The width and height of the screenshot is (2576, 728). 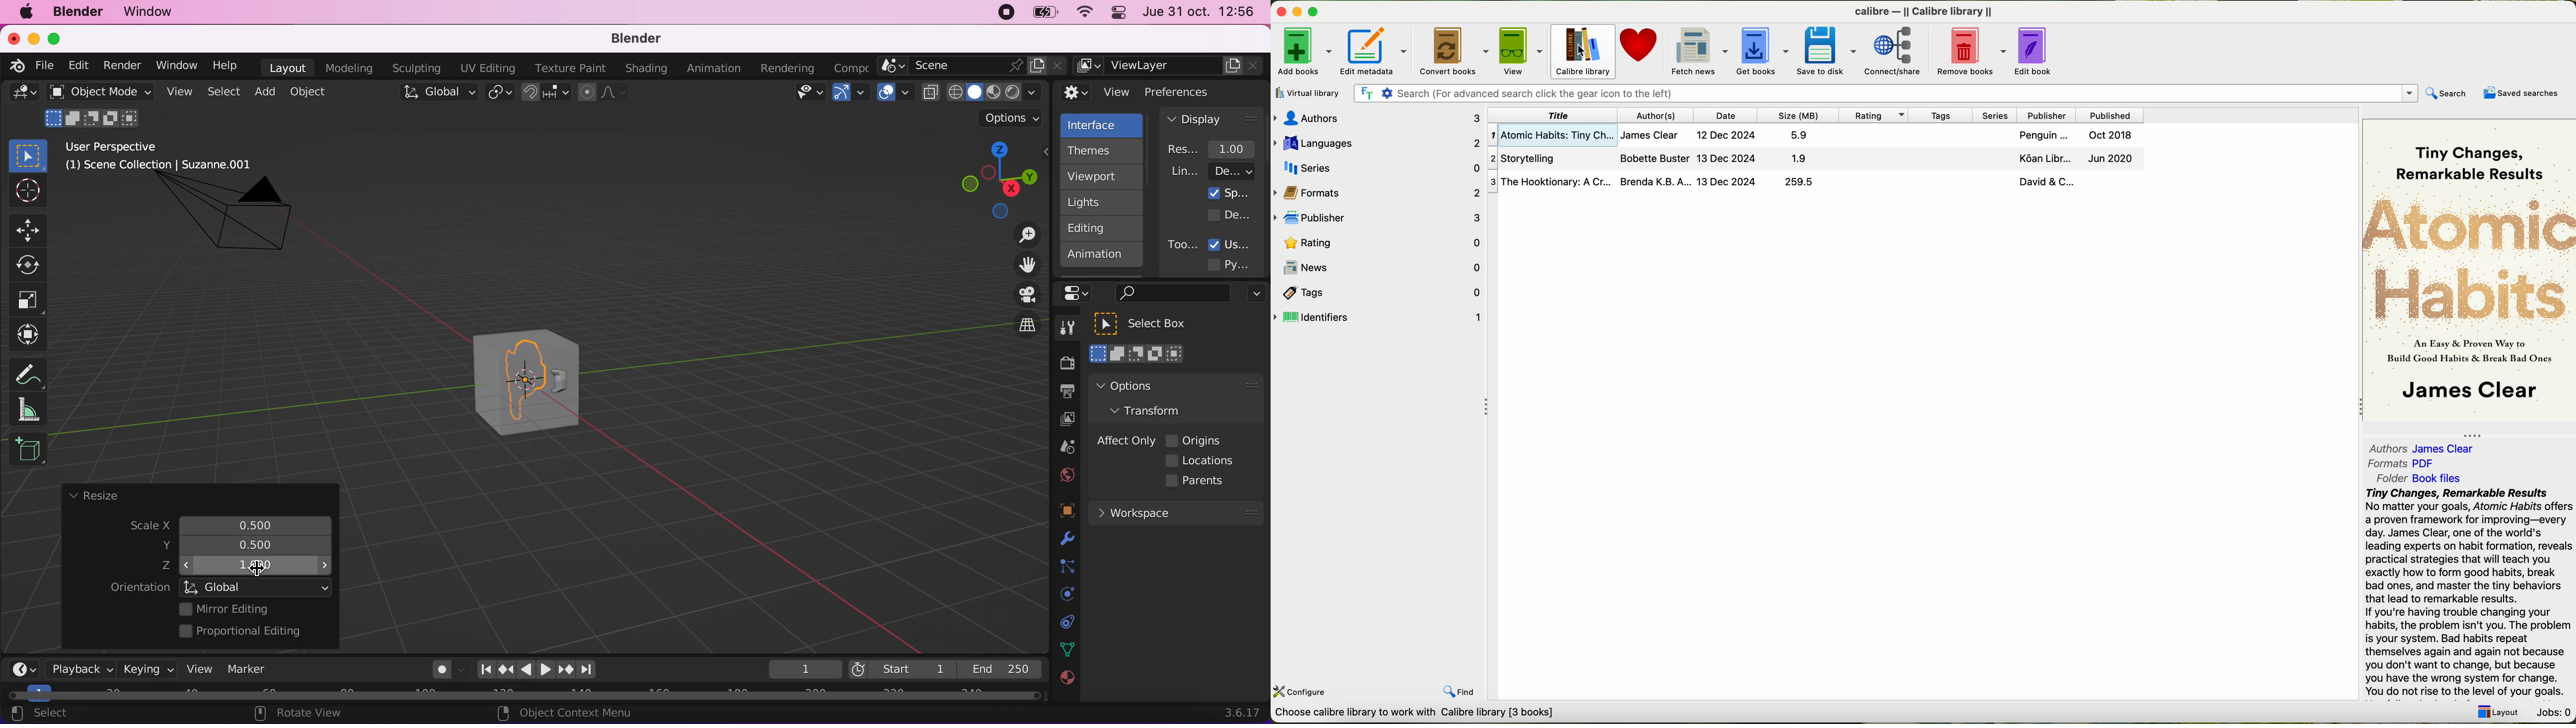 What do you see at coordinates (1639, 50) in the screenshot?
I see `donate` at bounding box center [1639, 50].